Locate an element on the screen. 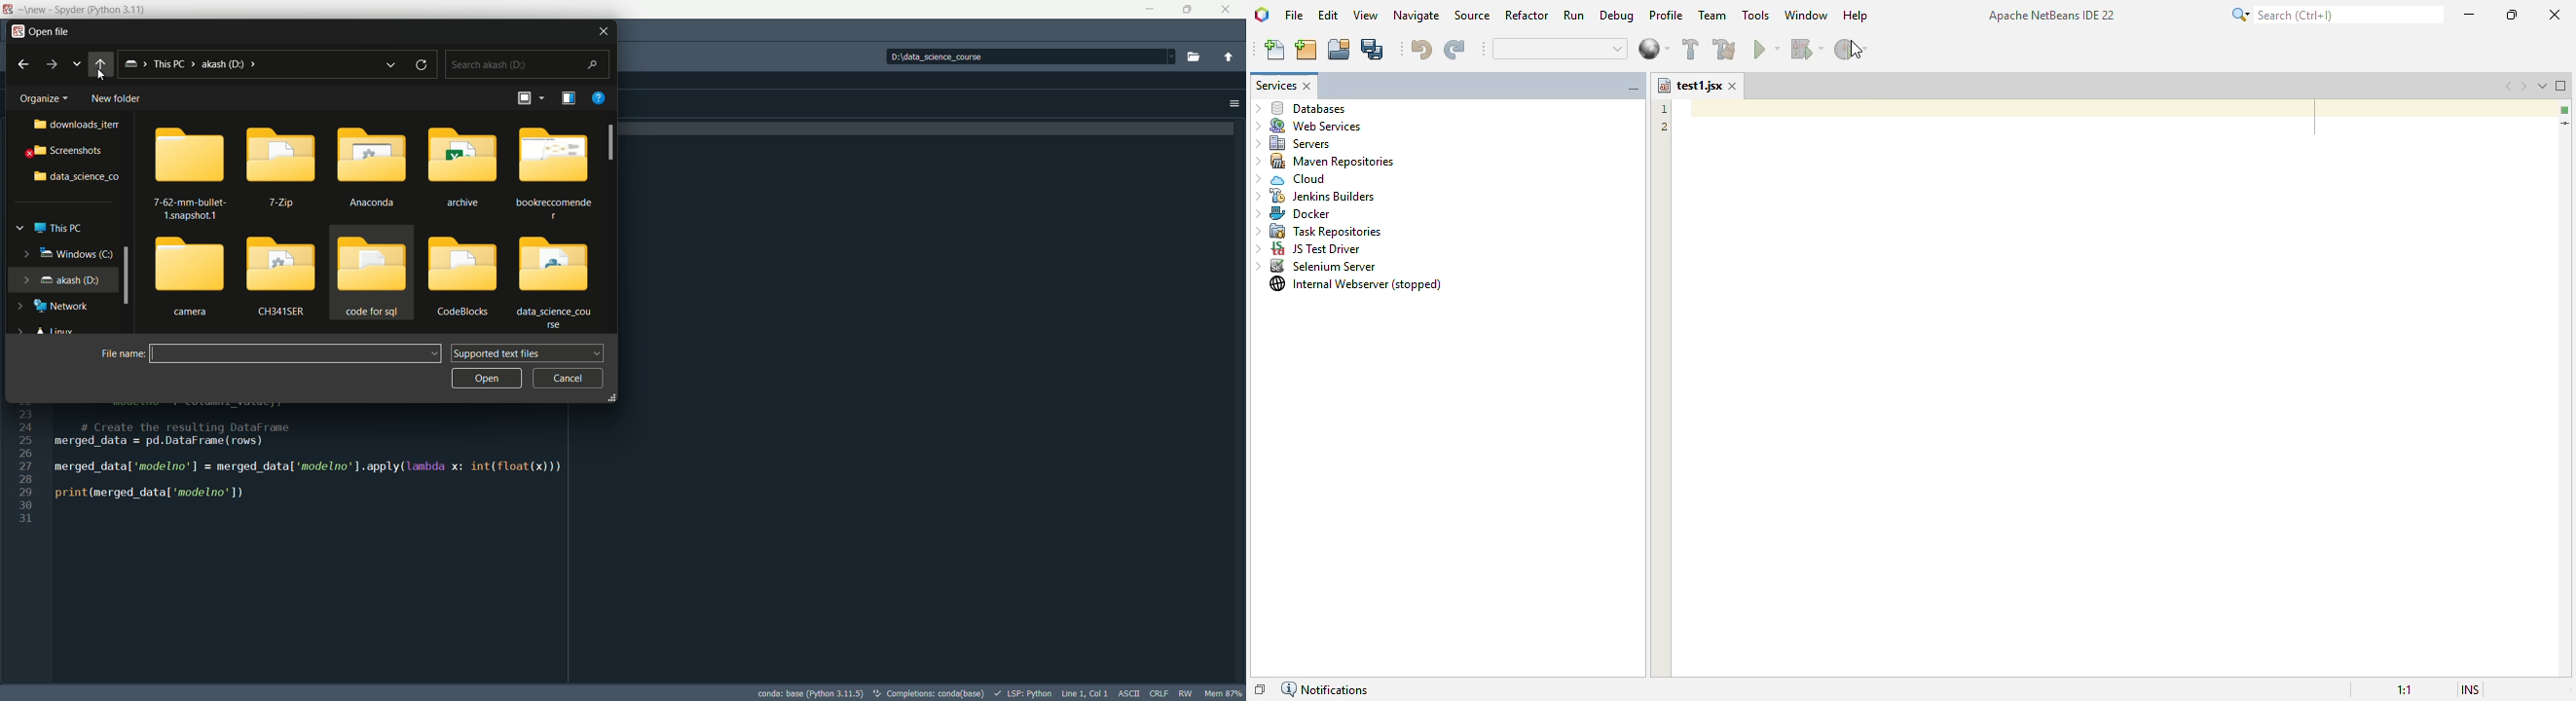  refactor is located at coordinates (1527, 15).